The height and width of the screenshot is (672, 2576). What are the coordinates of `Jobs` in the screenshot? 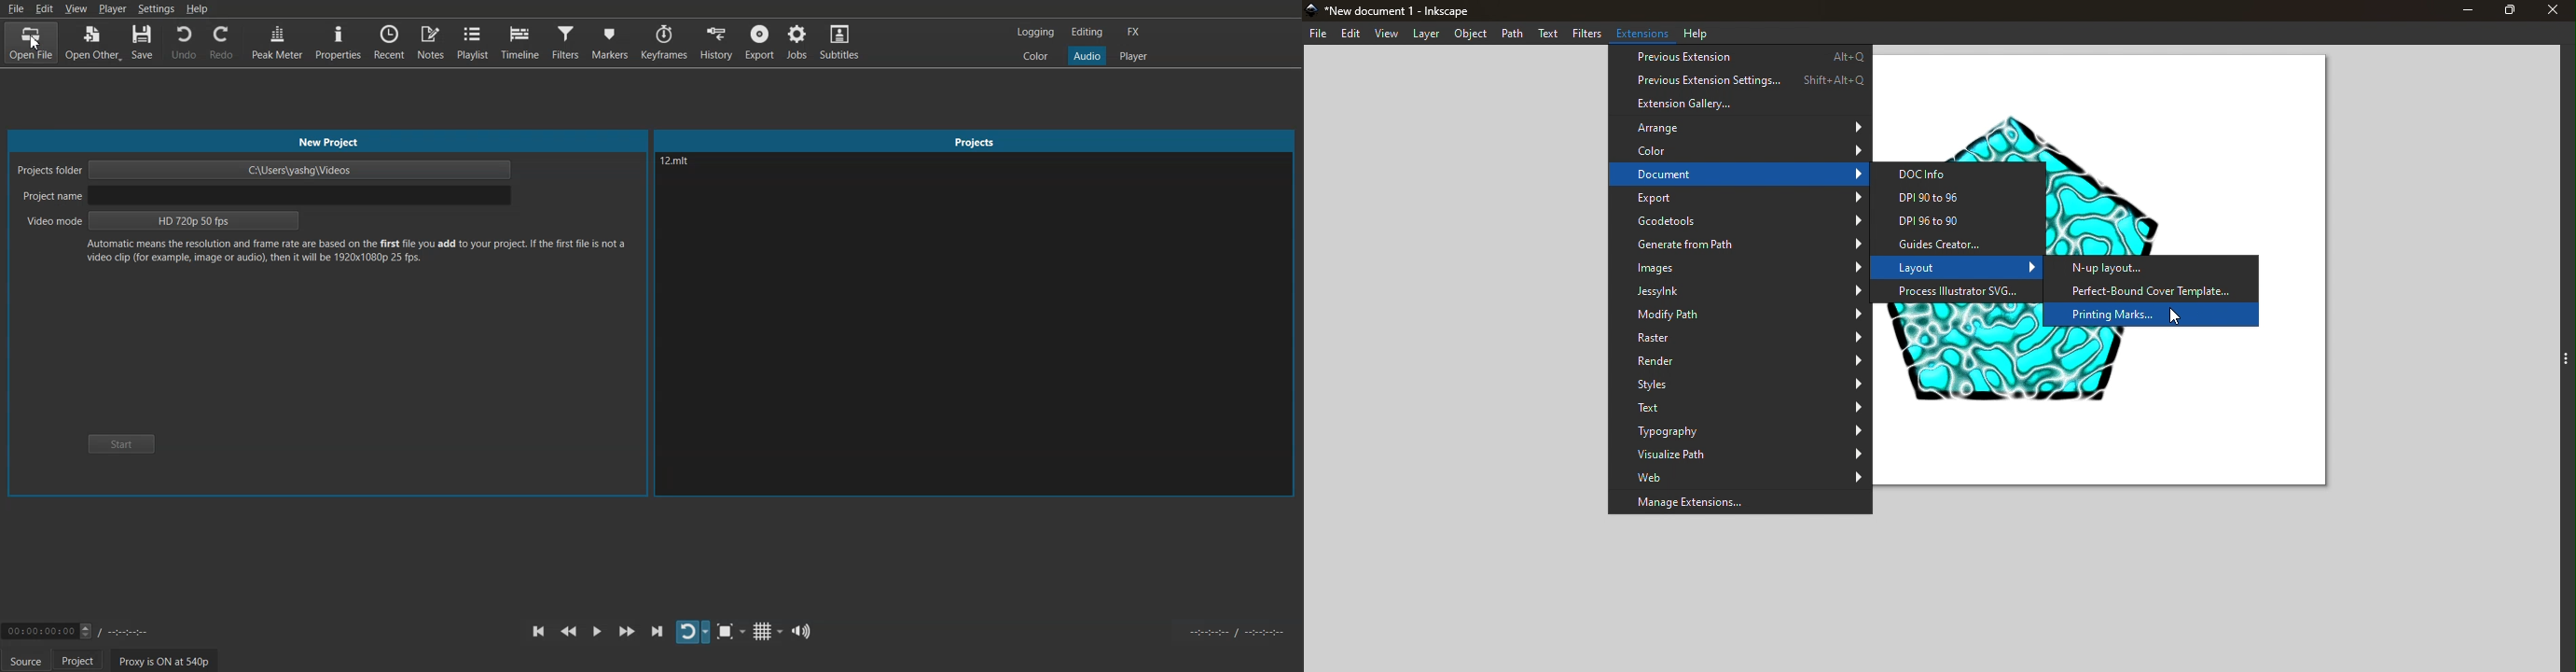 It's located at (798, 42).